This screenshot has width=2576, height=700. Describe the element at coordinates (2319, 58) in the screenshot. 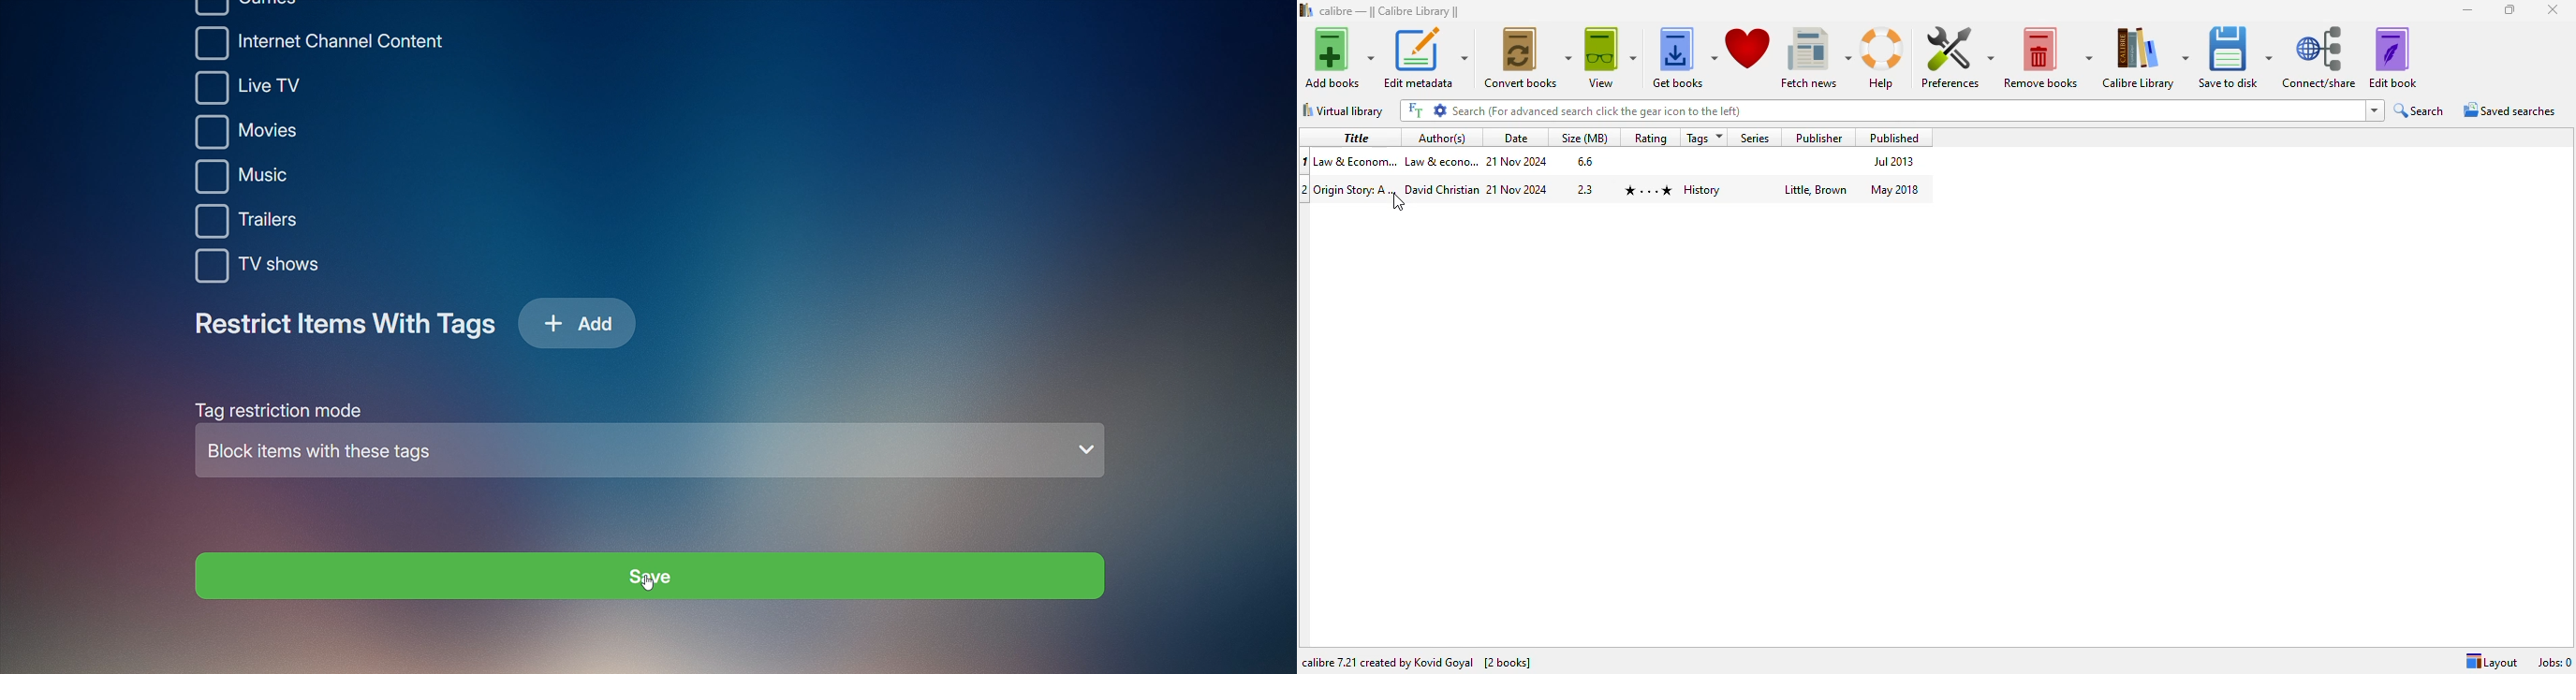

I see `connect/share` at that location.